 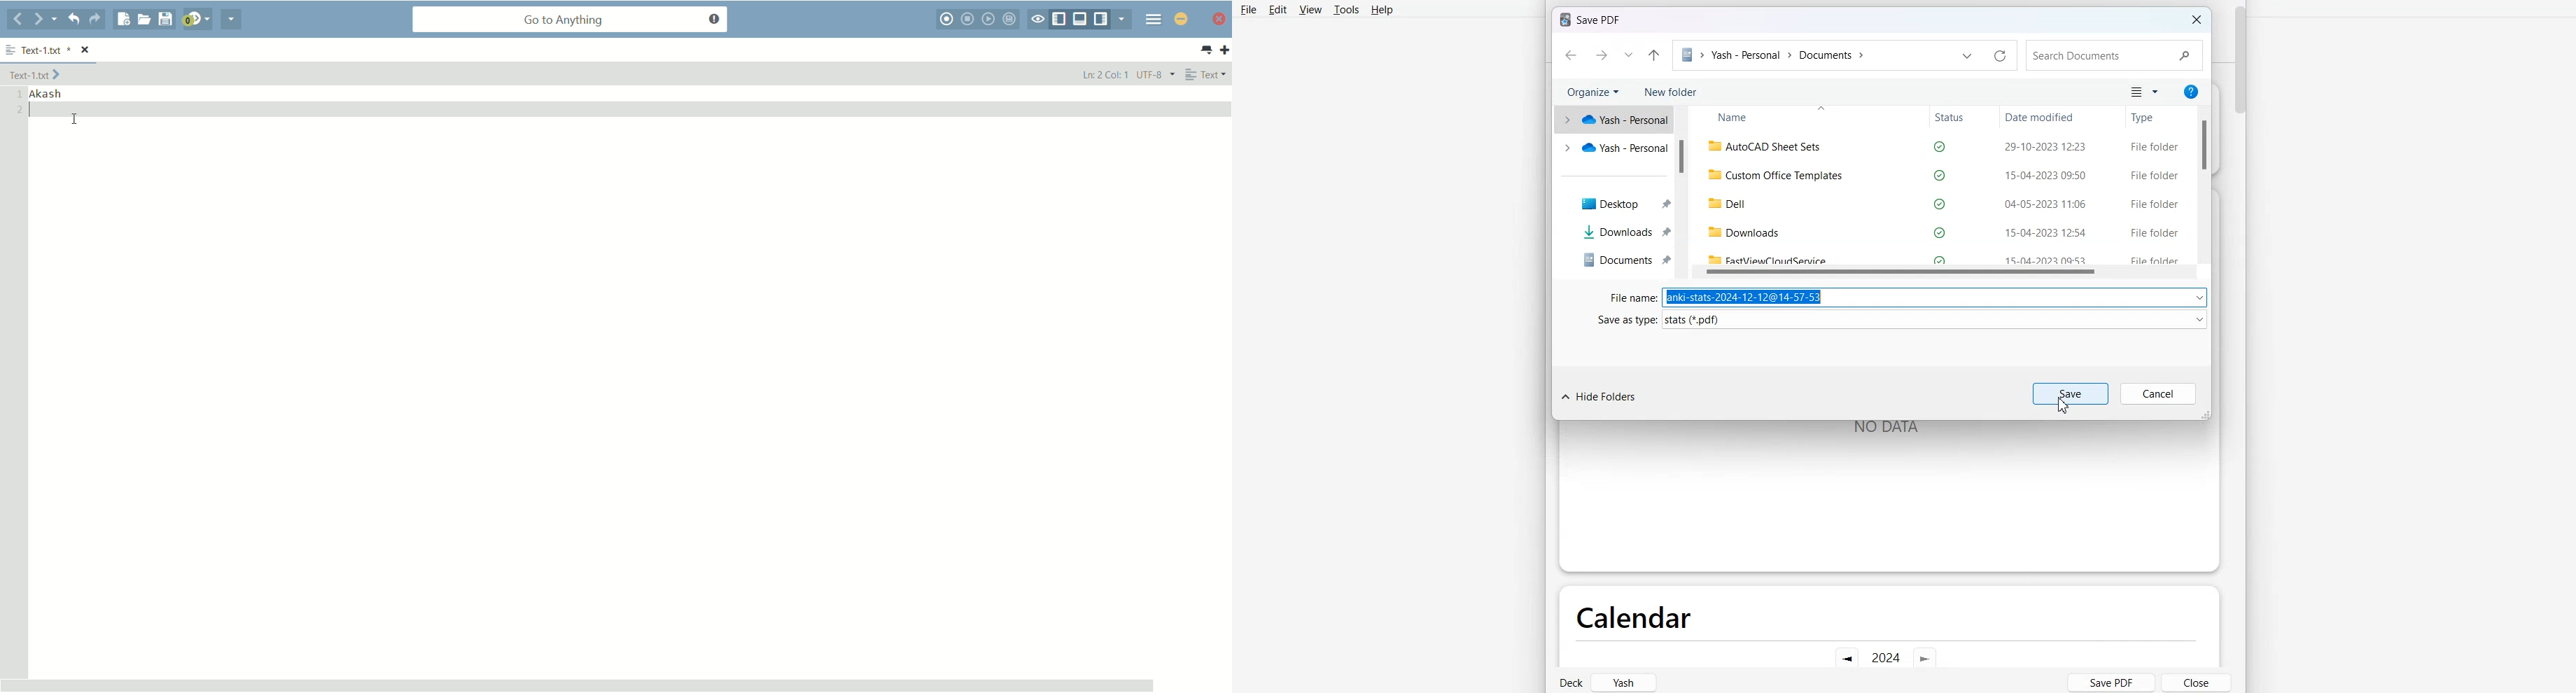 I want to click on Akash, so click(x=49, y=94).